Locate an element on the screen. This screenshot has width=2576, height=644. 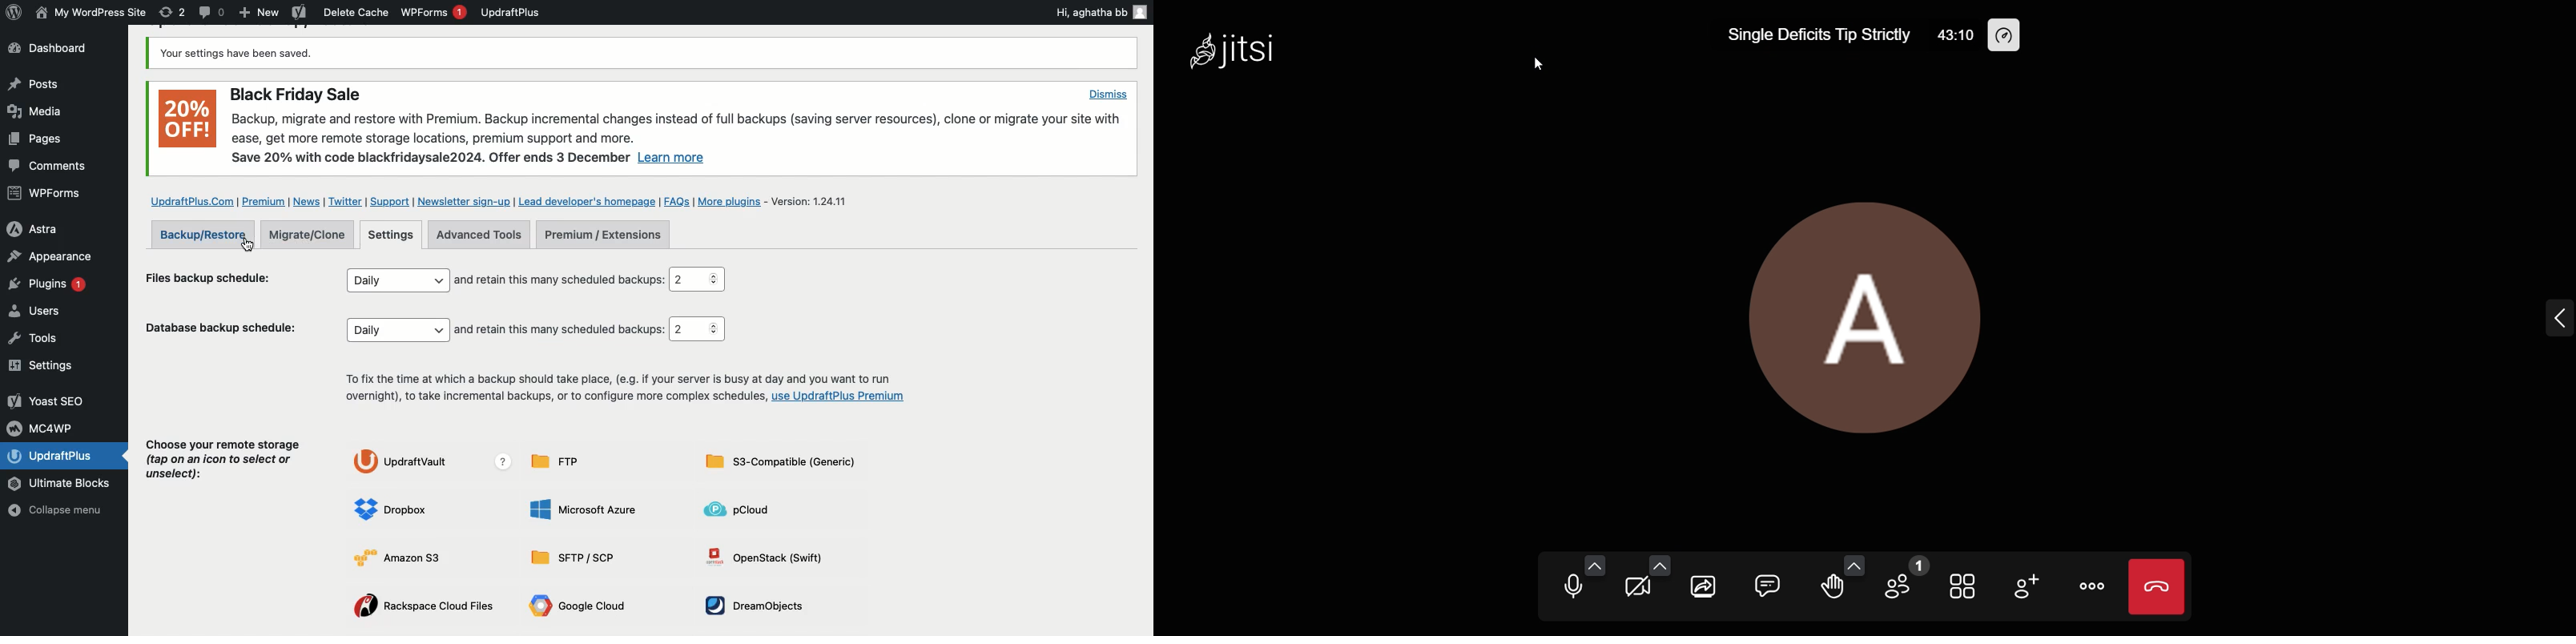
Dismiss is located at coordinates (1106, 94).